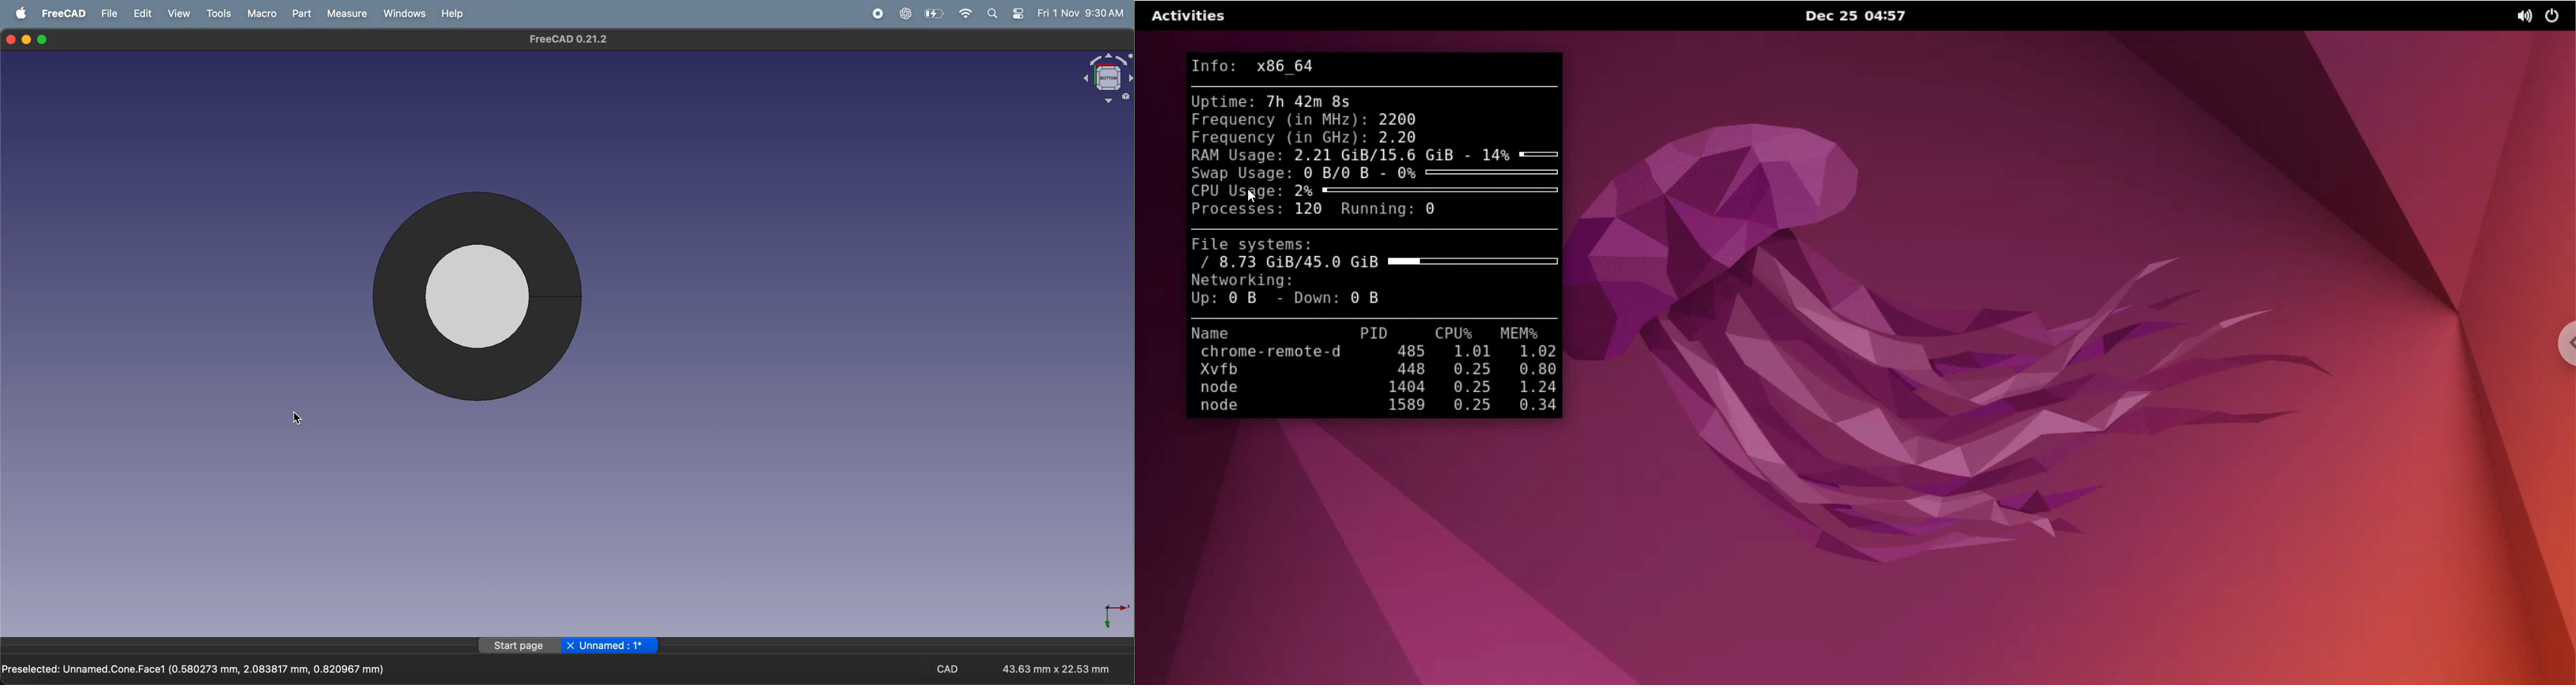 This screenshot has height=700, width=2576. What do you see at coordinates (298, 418) in the screenshot?
I see `cursor` at bounding box center [298, 418].